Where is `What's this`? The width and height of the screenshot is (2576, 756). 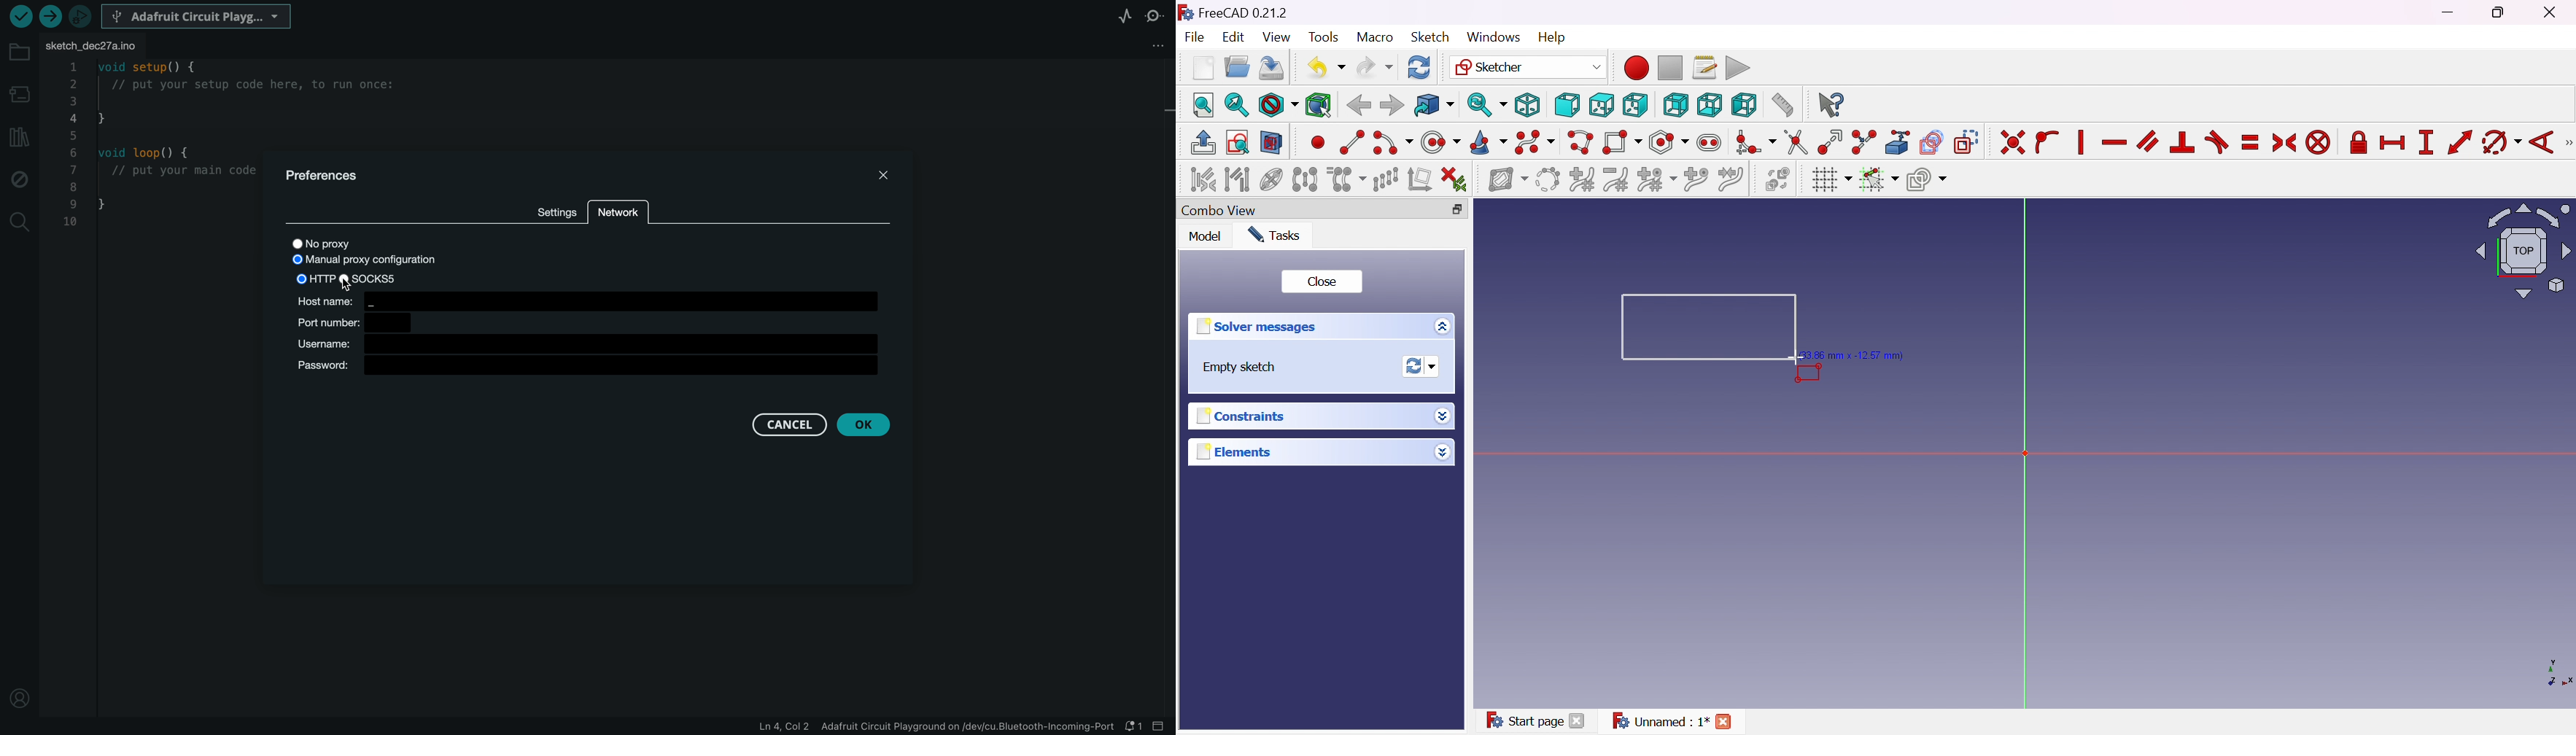
What's this is located at coordinates (1831, 105).